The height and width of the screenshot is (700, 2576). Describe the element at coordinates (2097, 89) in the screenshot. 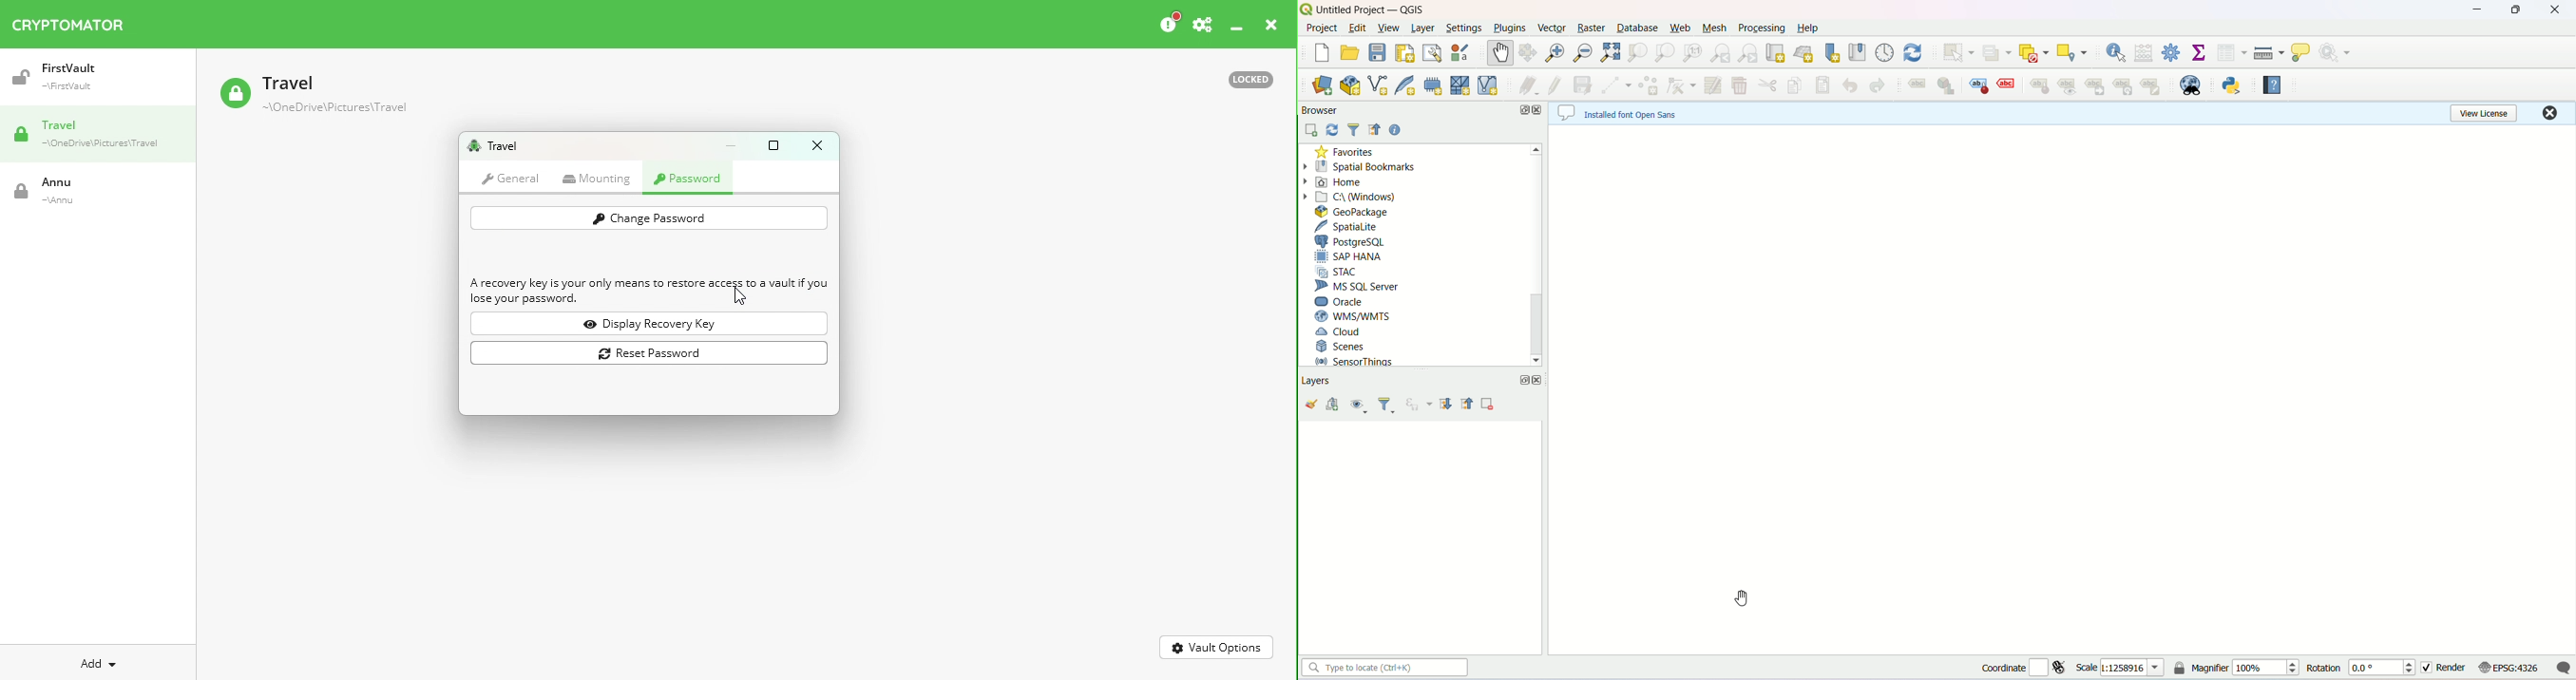

I see `move label` at that location.